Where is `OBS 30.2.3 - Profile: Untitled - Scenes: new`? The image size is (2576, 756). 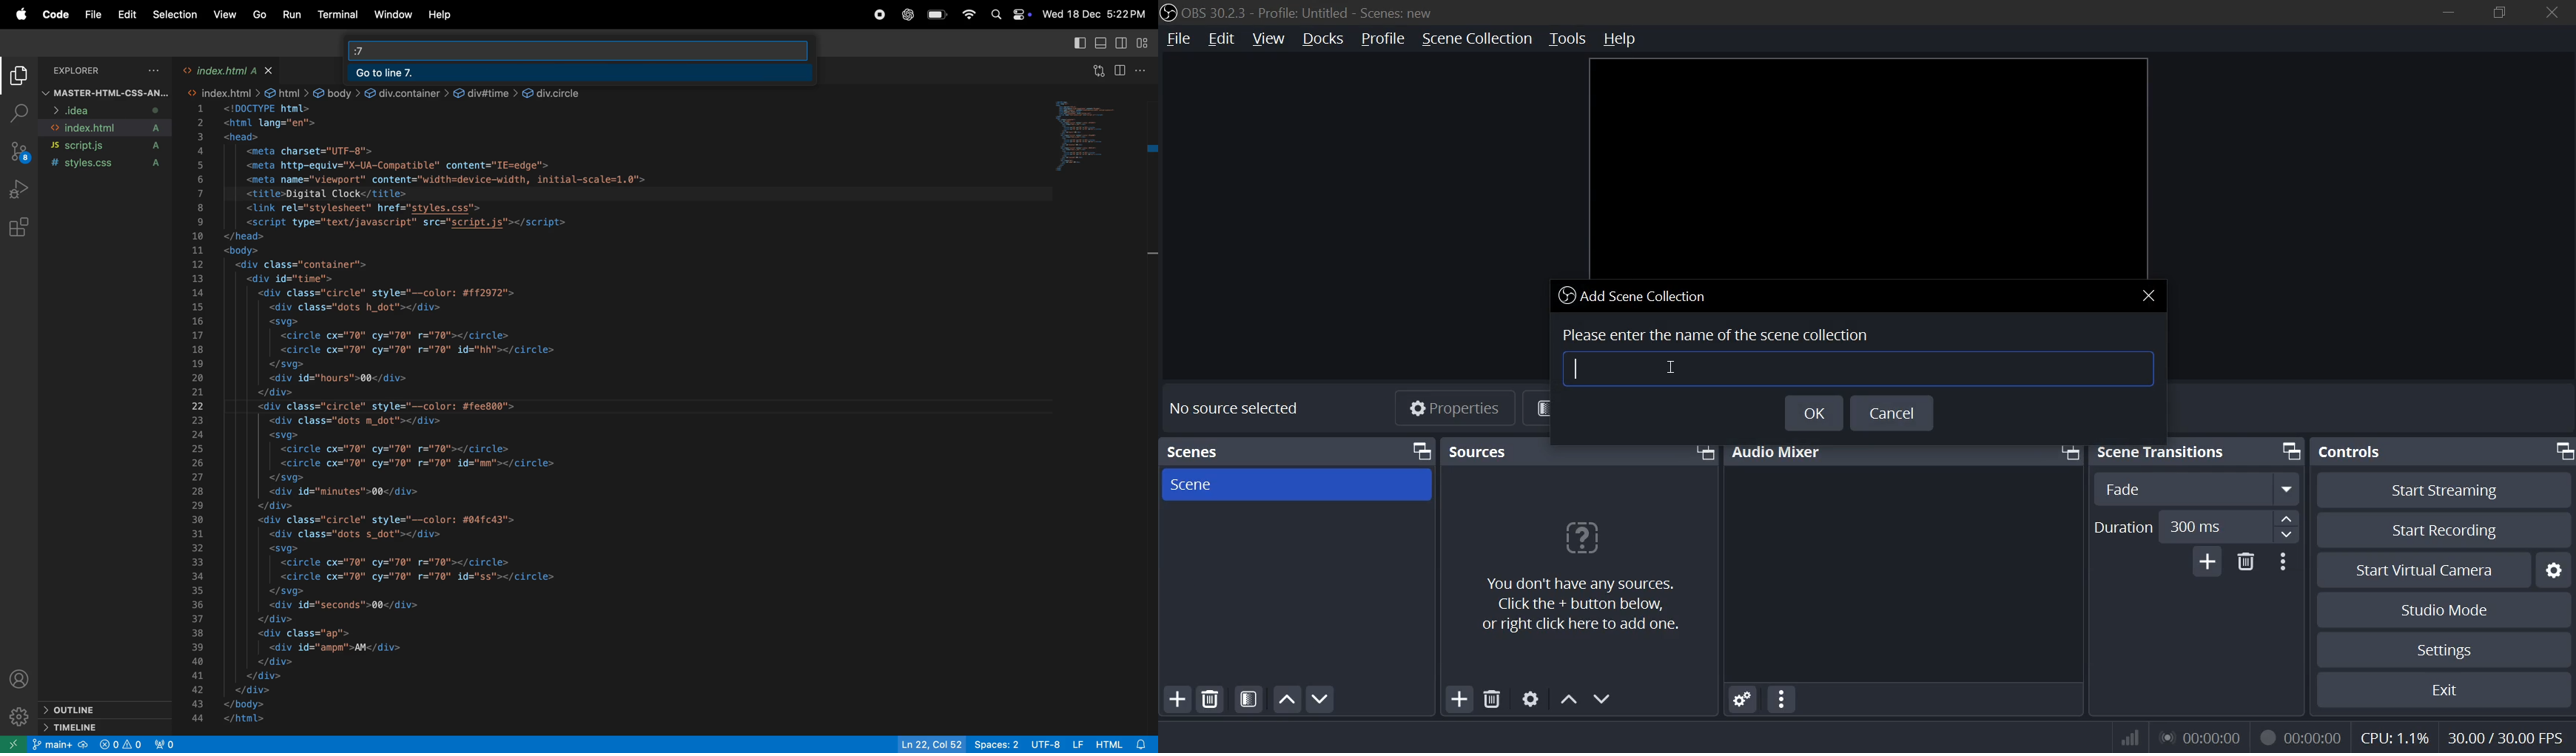 OBS 30.2.3 - Profile: Untitled - Scenes: new is located at coordinates (1310, 13).